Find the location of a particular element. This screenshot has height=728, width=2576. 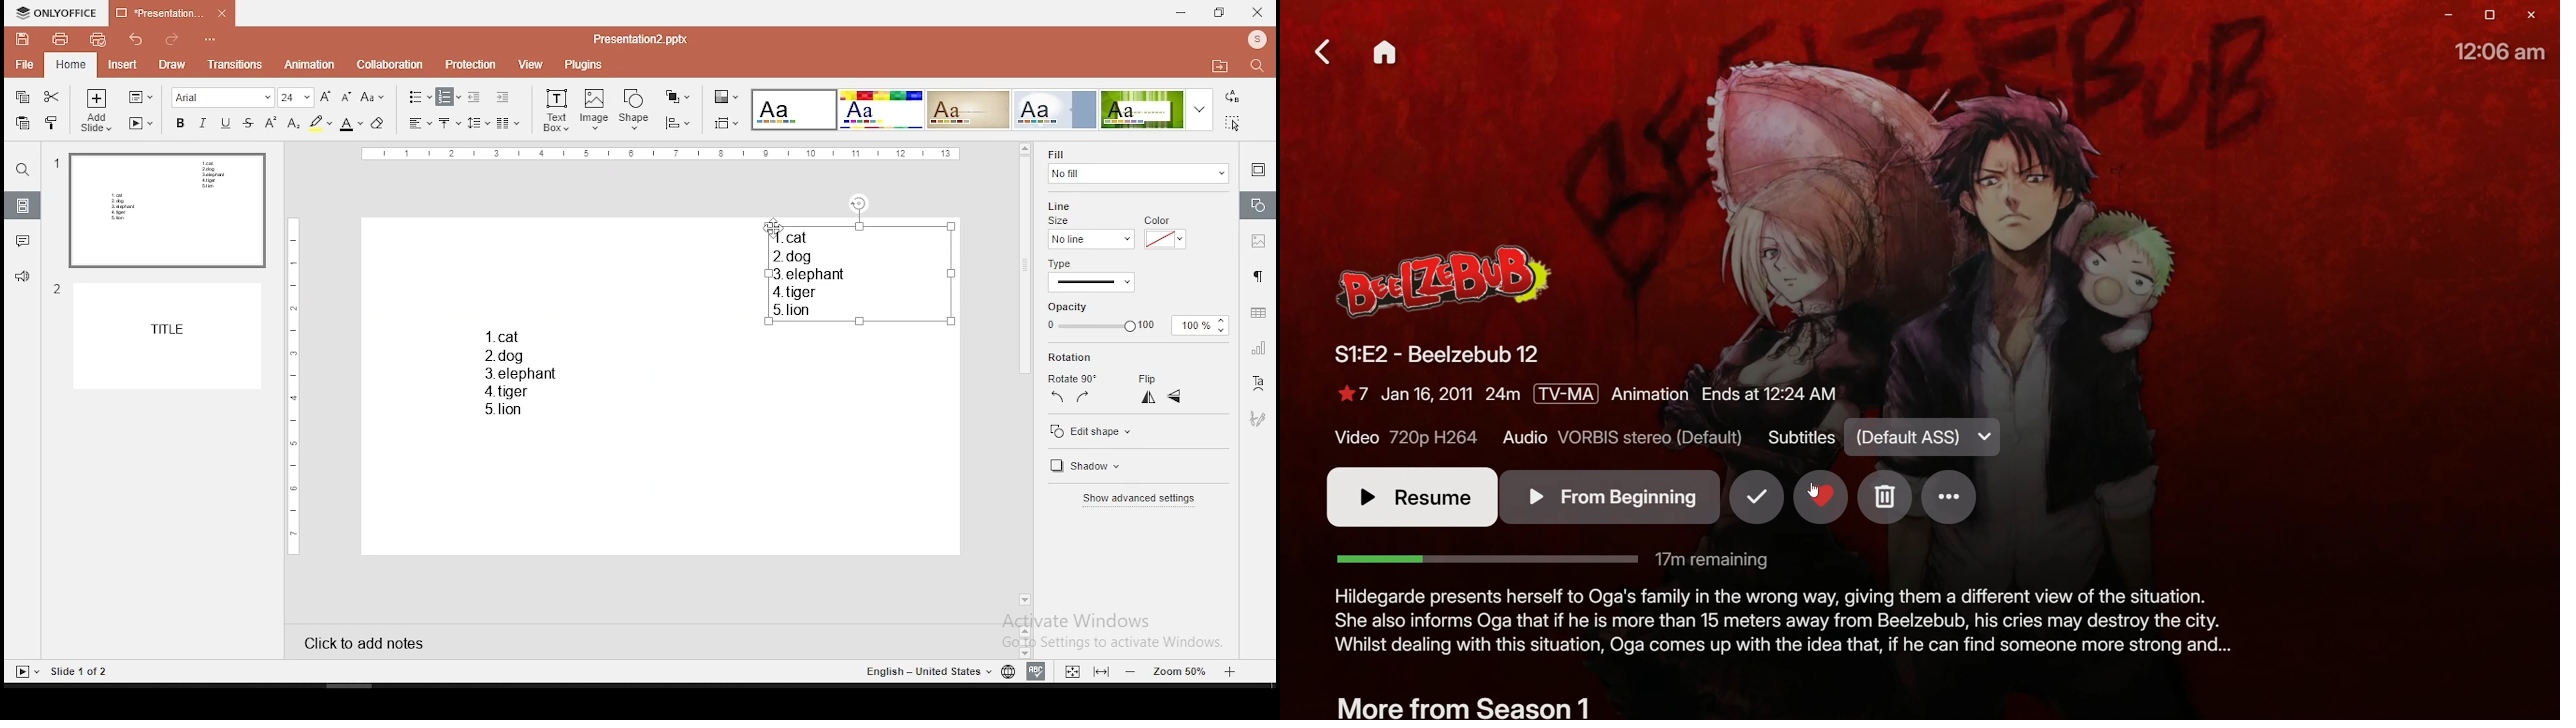

edit shape is located at coordinates (1137, 429).